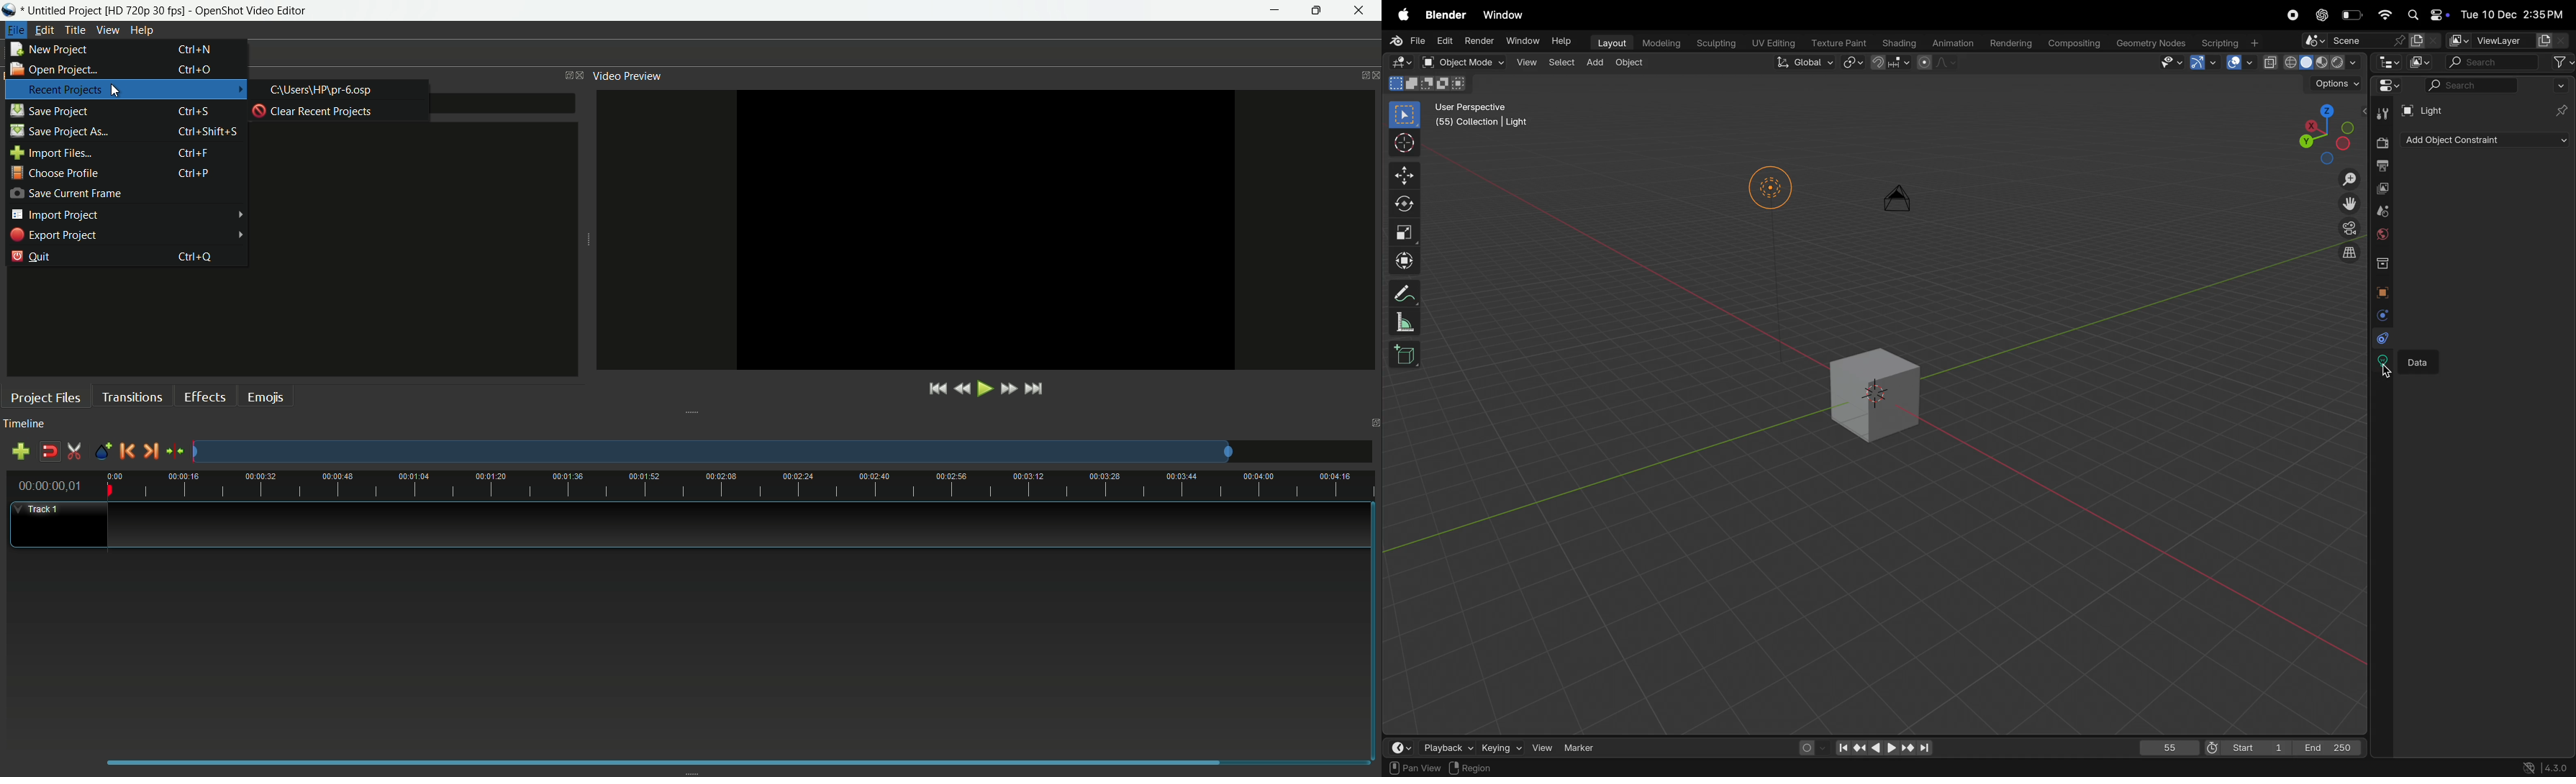 The width and height of the screenshot is (2576, 784). I want to click on Edit, so click(1444, 41).